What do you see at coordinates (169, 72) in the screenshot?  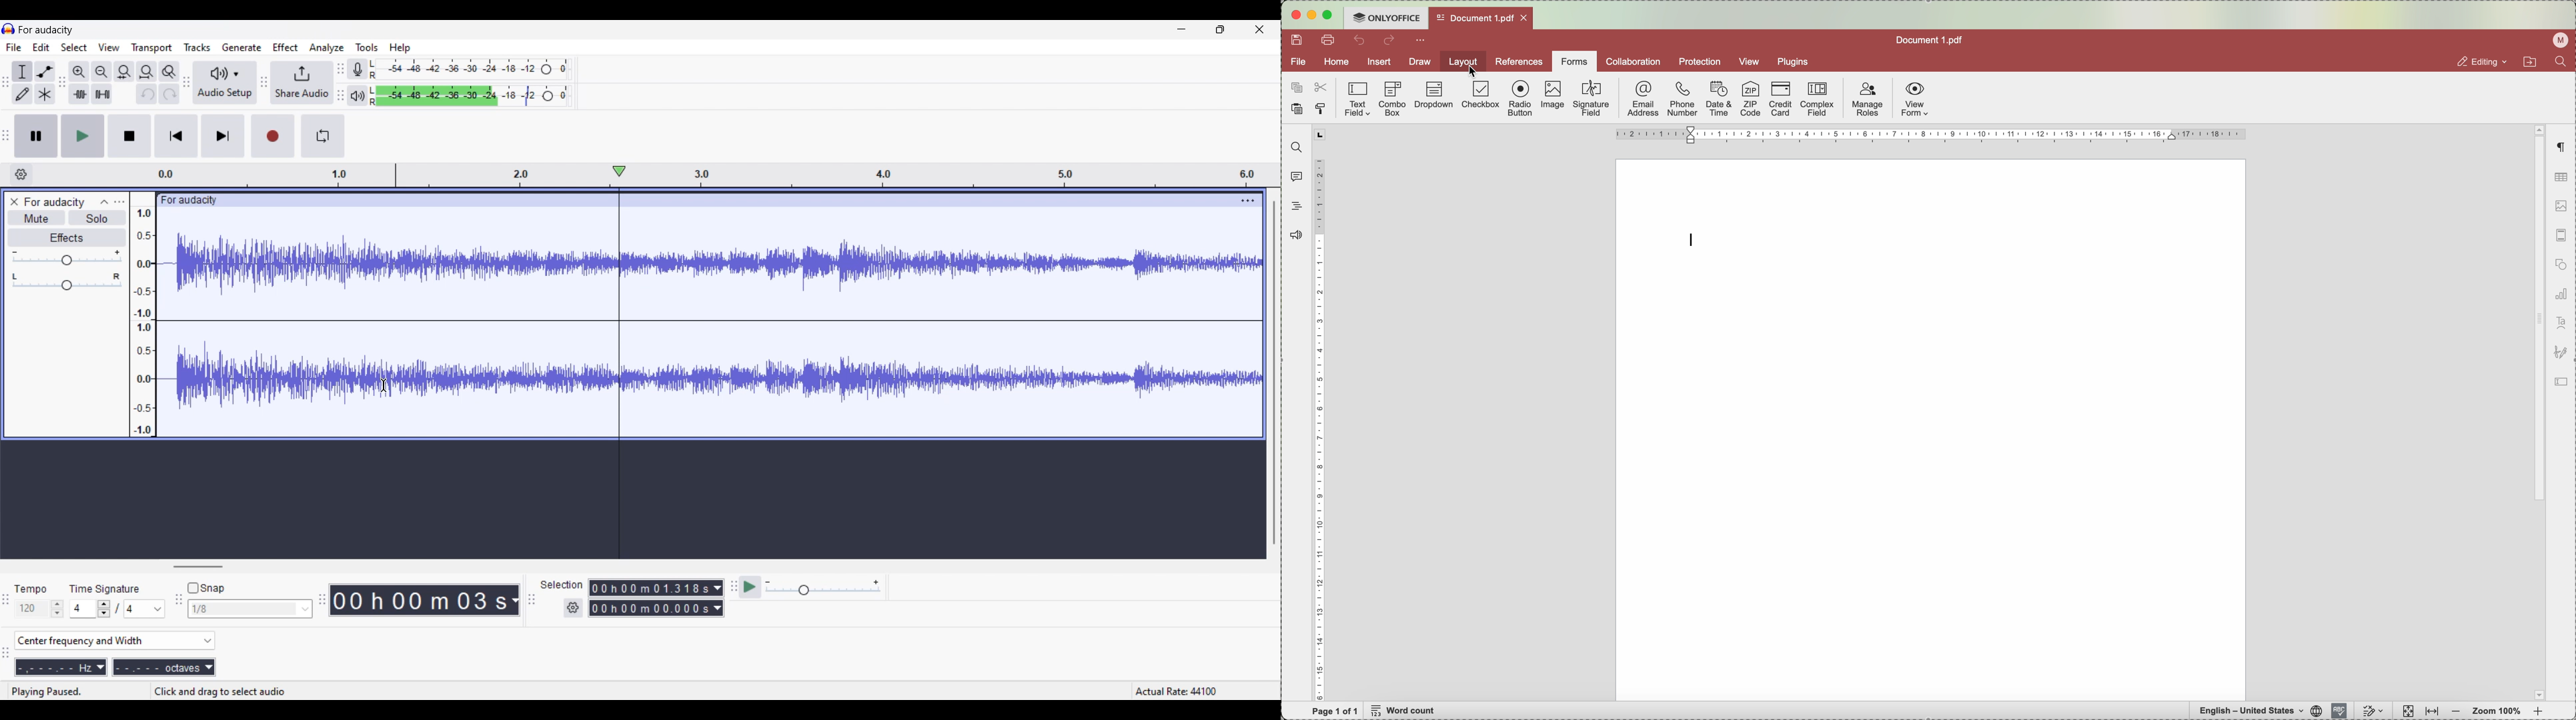 I see `Zoom toggle` at bounding box center [169, 72].